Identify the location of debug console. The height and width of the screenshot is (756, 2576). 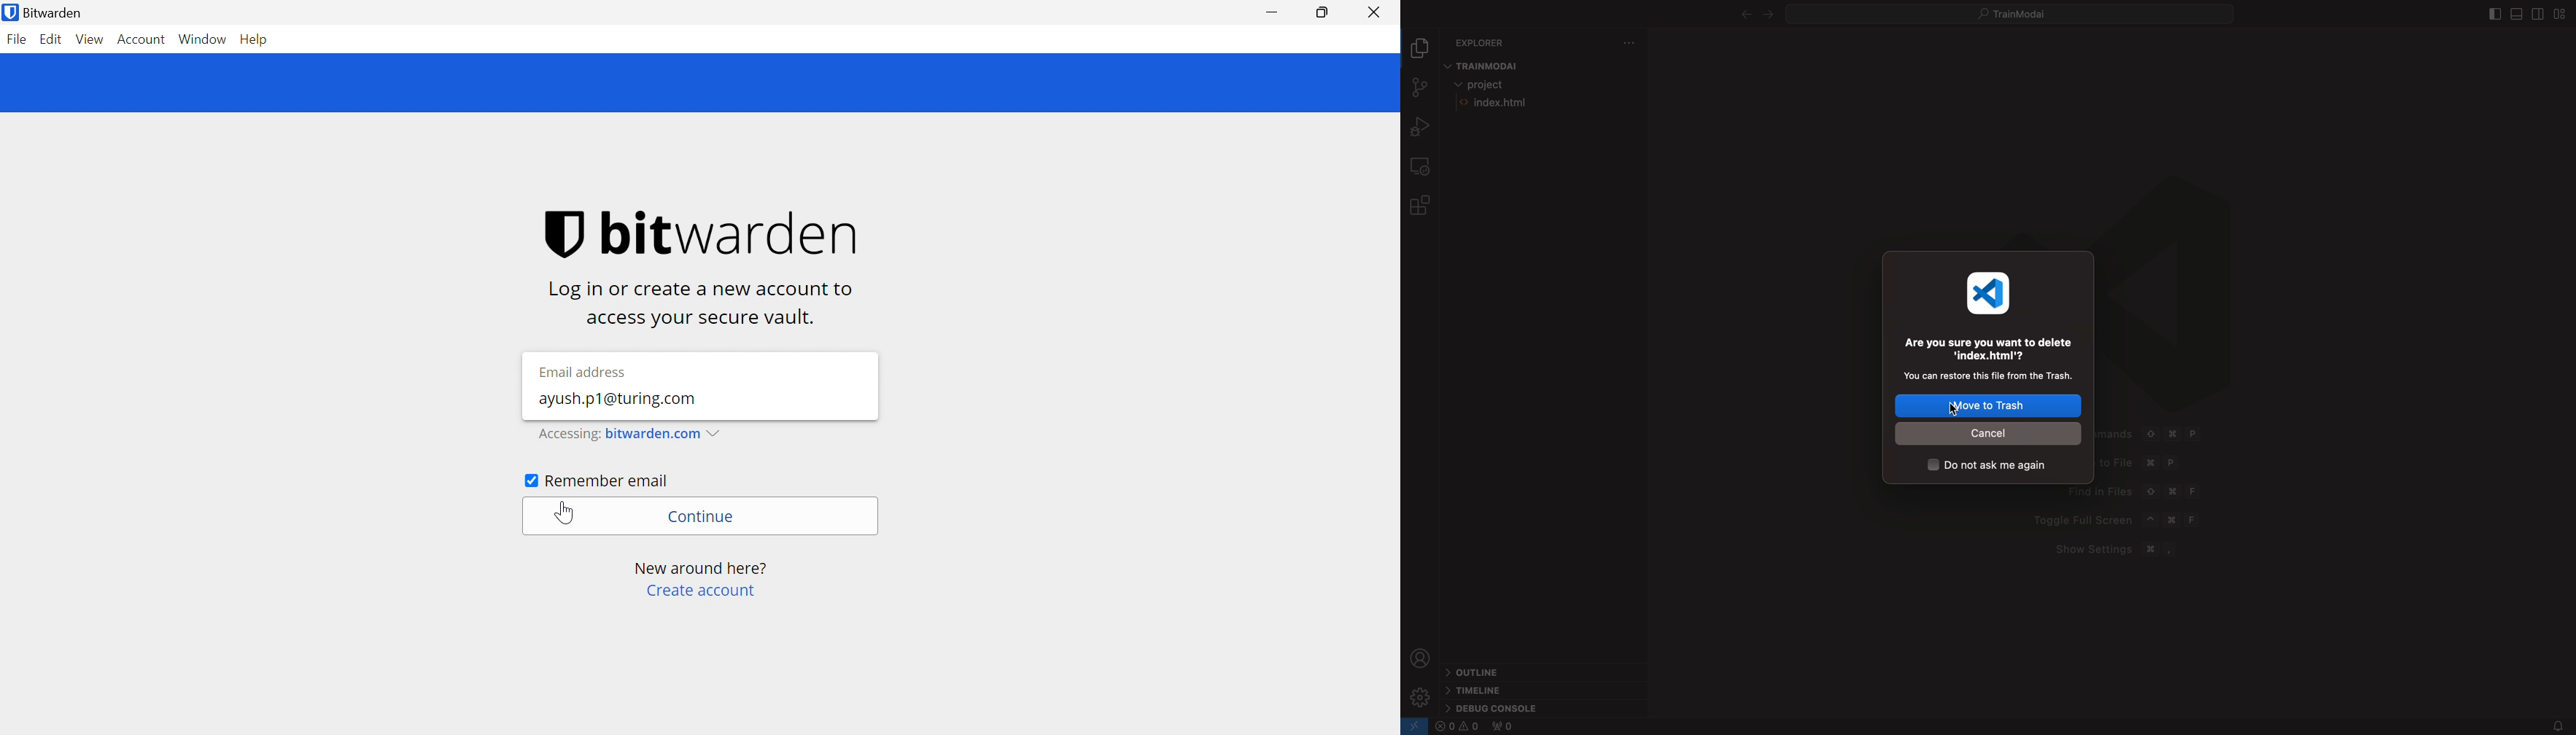
(1504, 705).